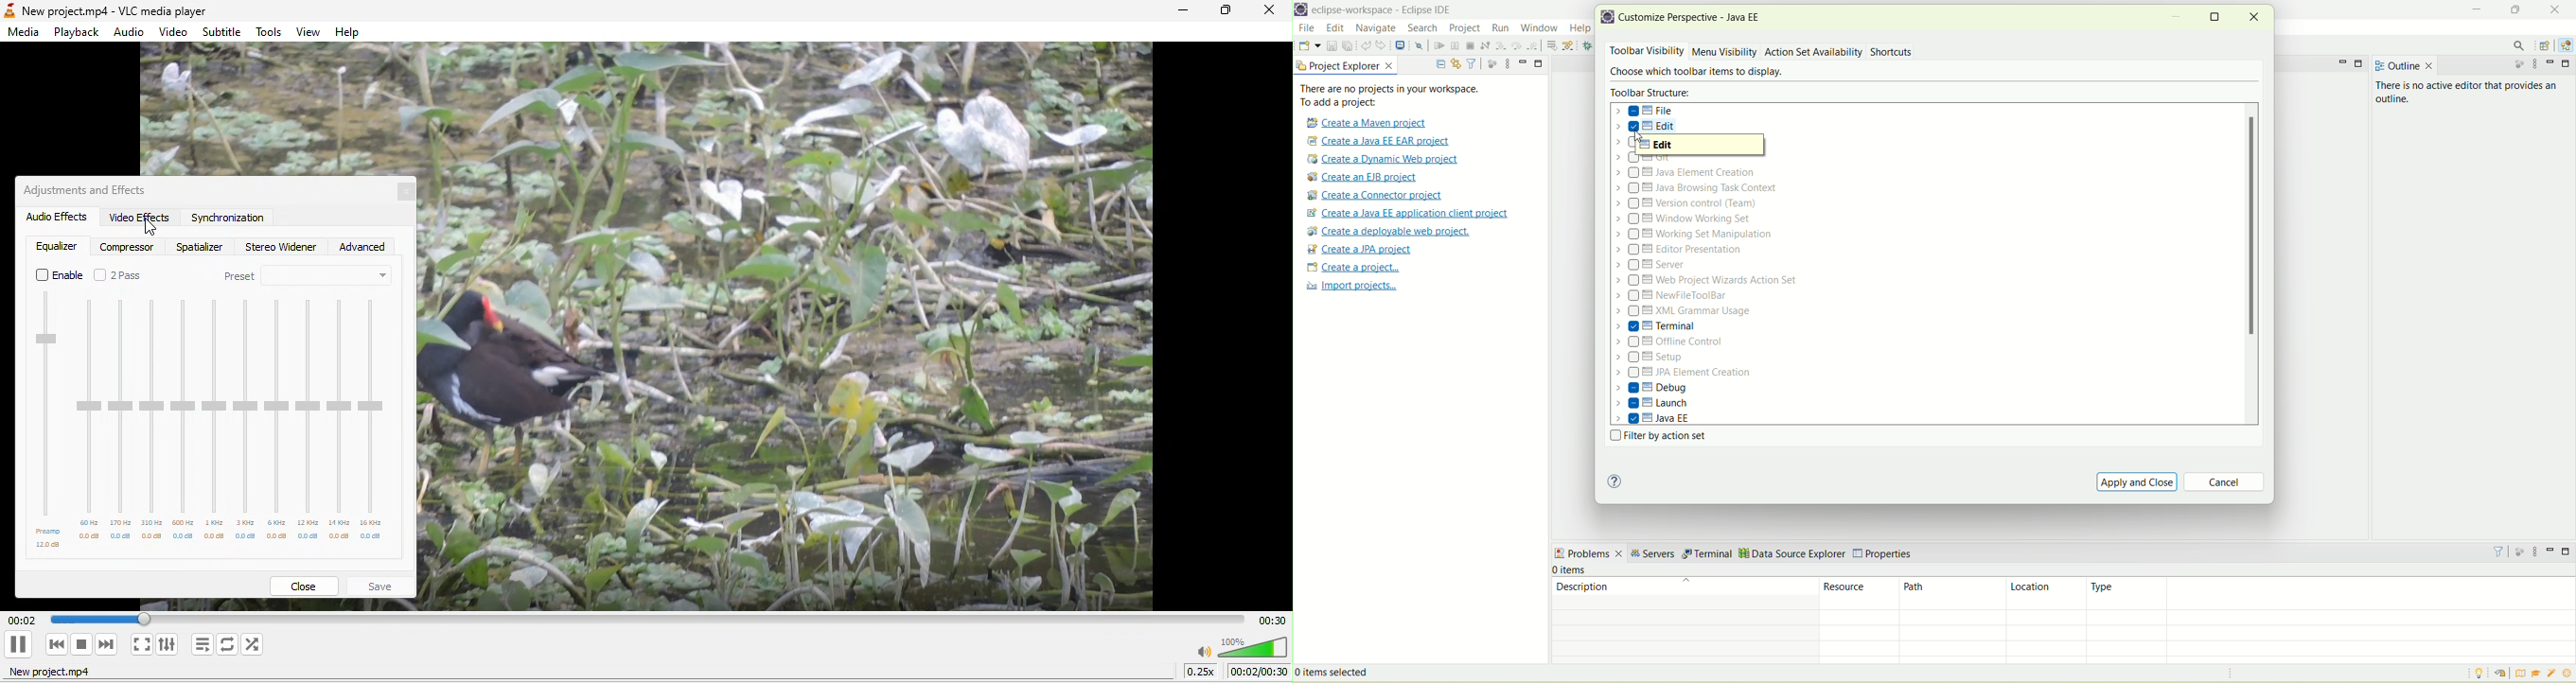 The image size is (2576, 700). I want to click on view, so click(307, 32).